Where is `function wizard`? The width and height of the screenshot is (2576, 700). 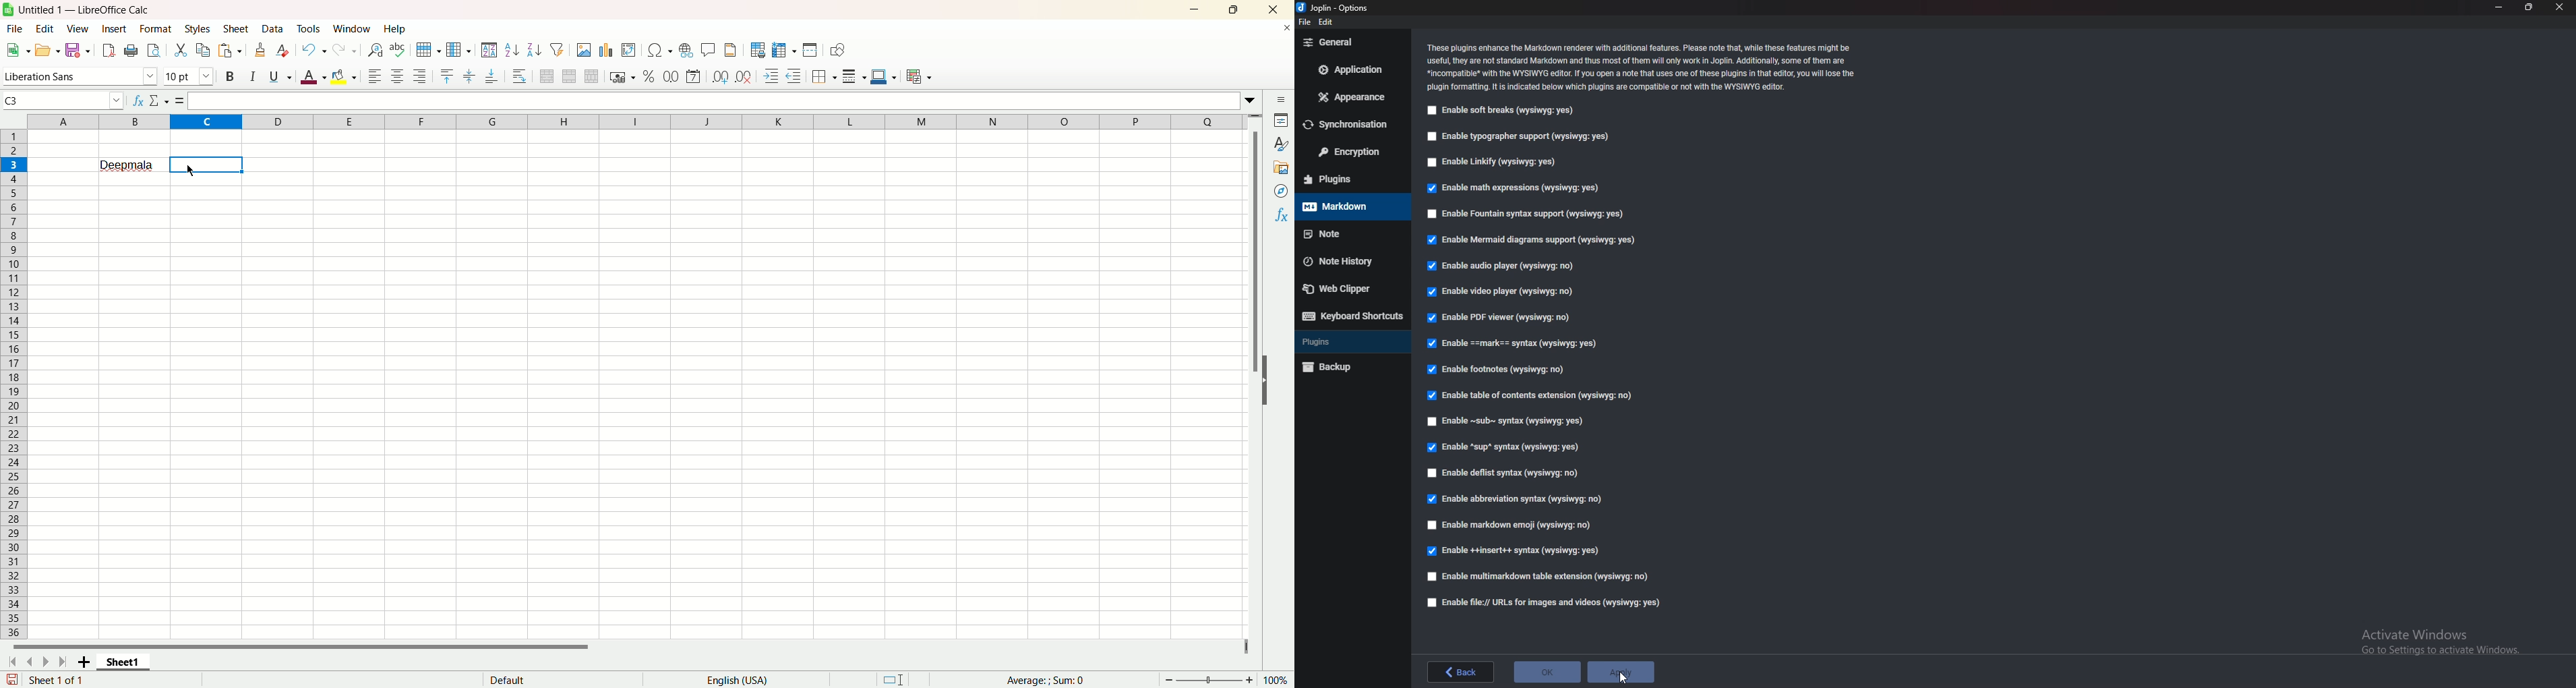 function wizard is located at coordinates (138, 101).